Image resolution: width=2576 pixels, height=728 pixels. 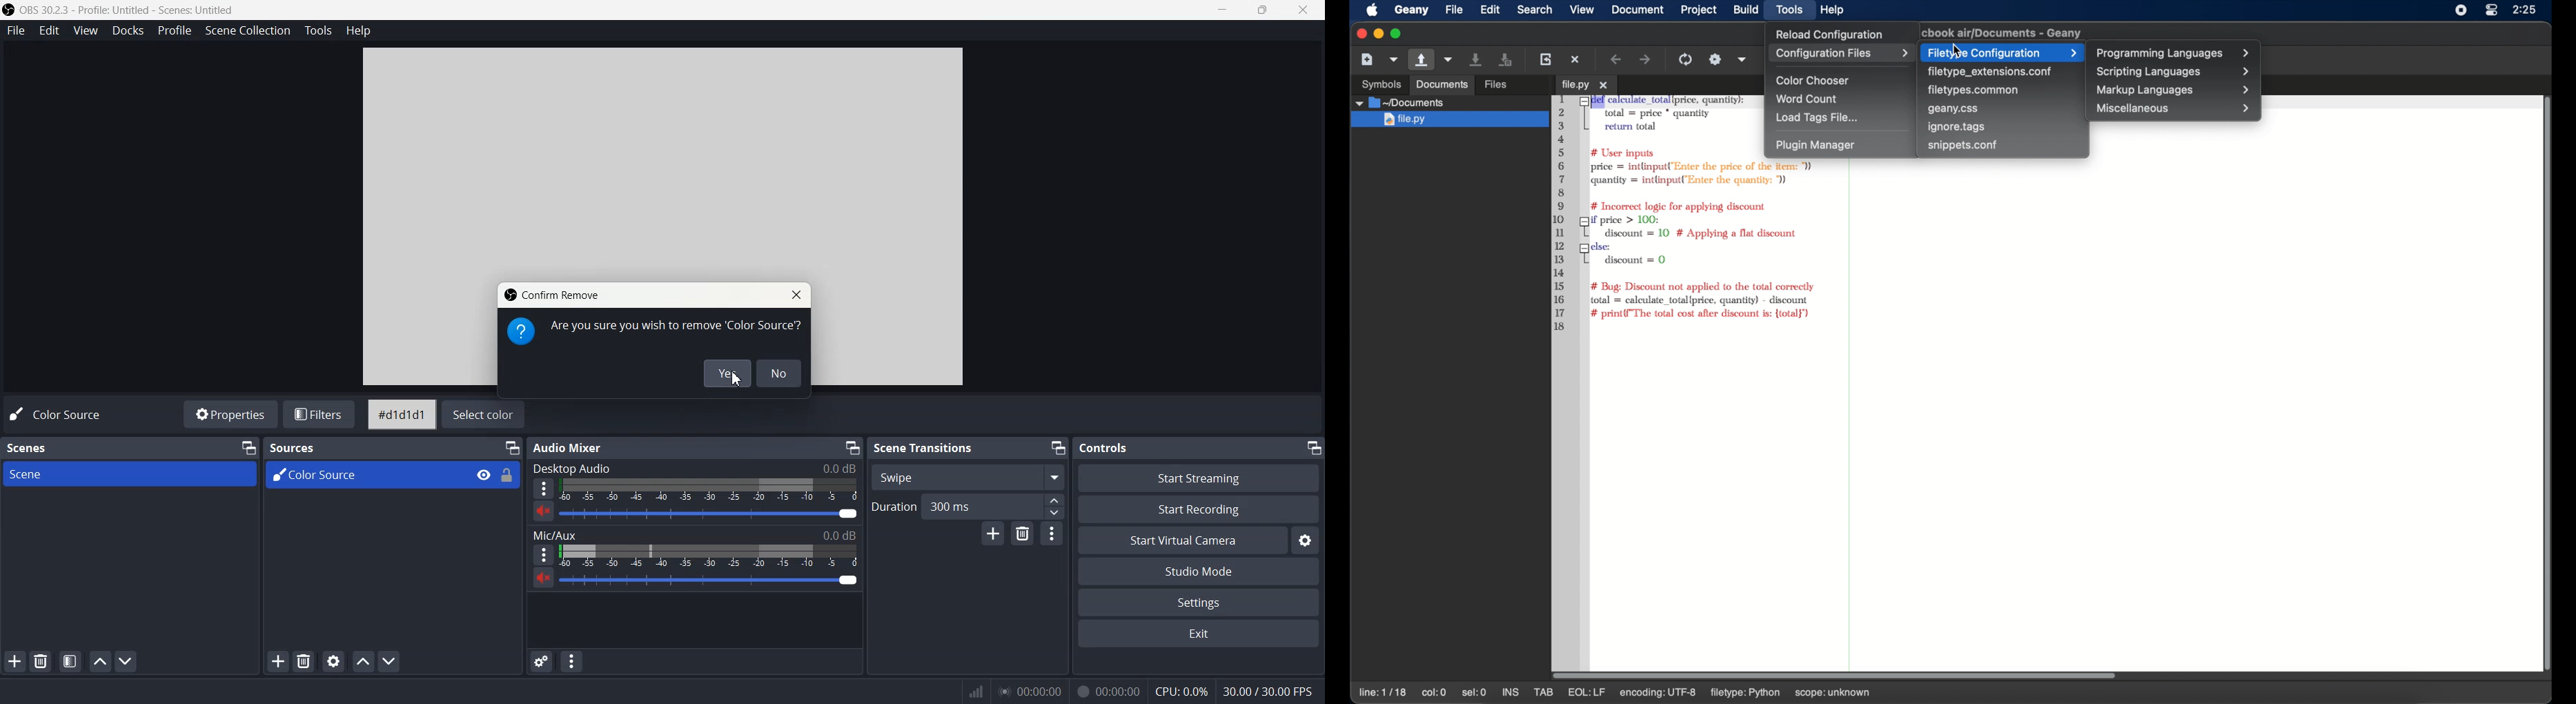 I want to click on Volume Adjuster, so click(x=709, y=580).